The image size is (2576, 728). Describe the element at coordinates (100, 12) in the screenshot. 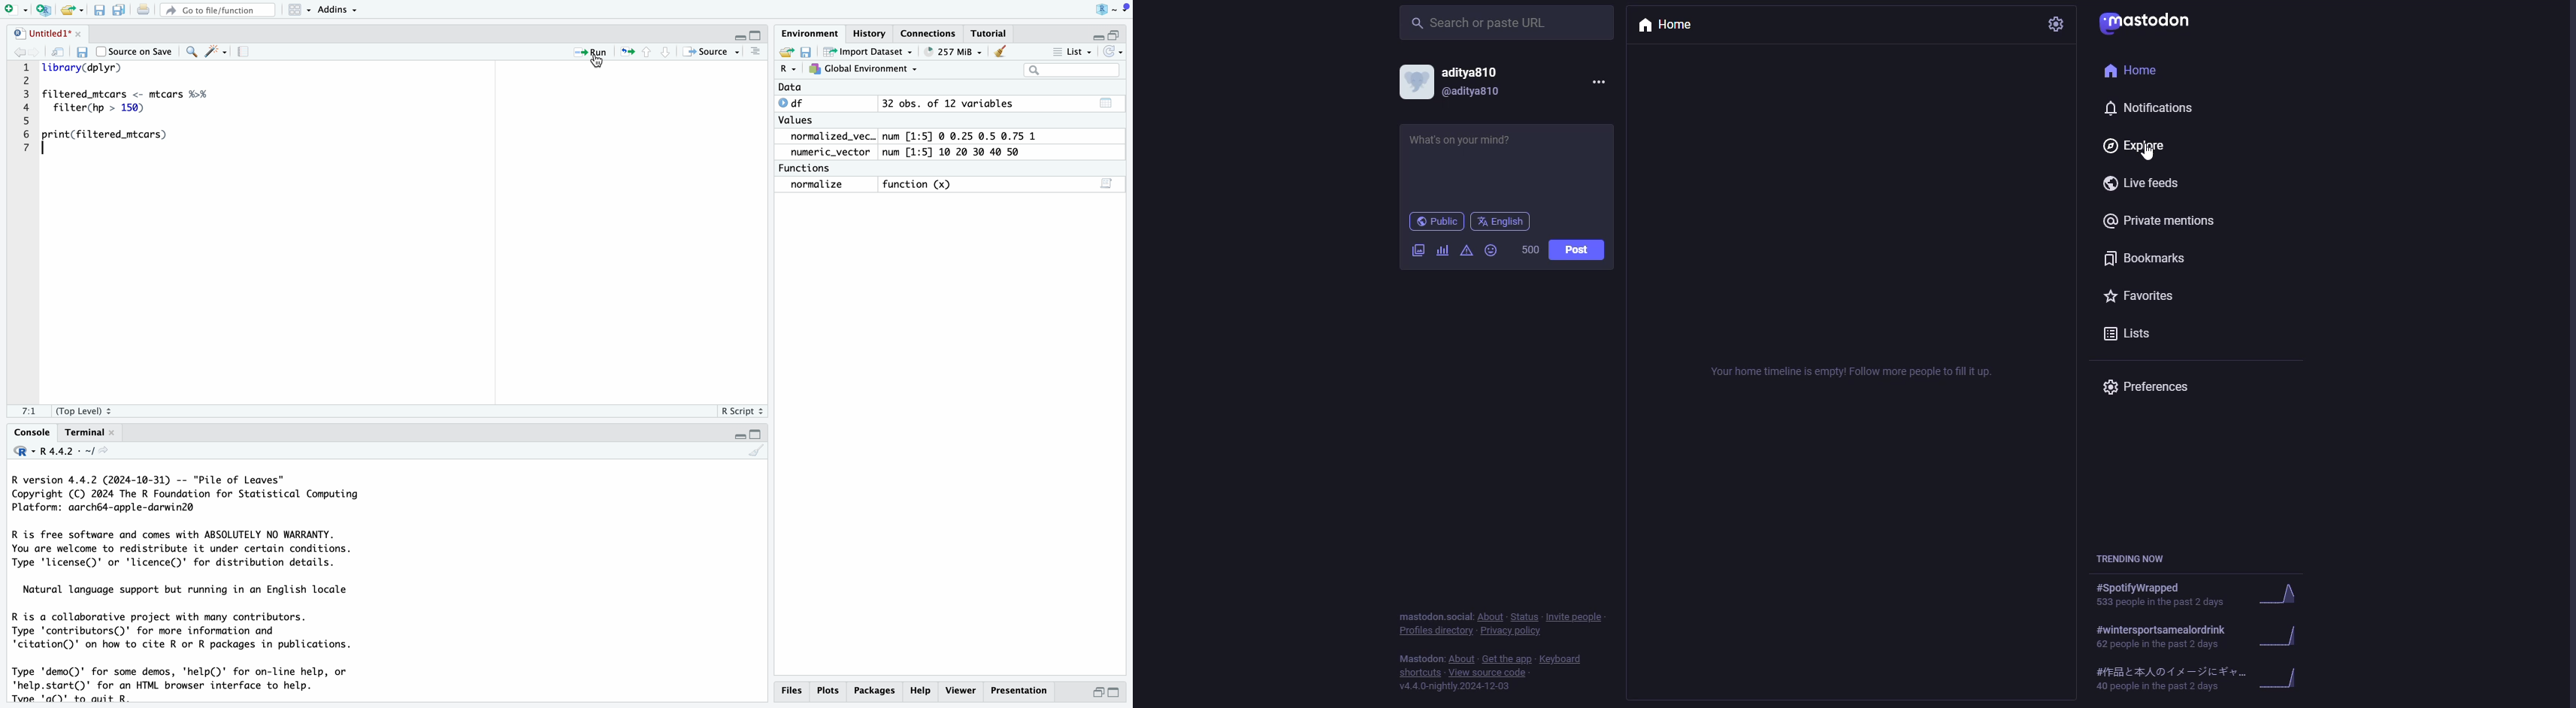

I see `save` at that location.